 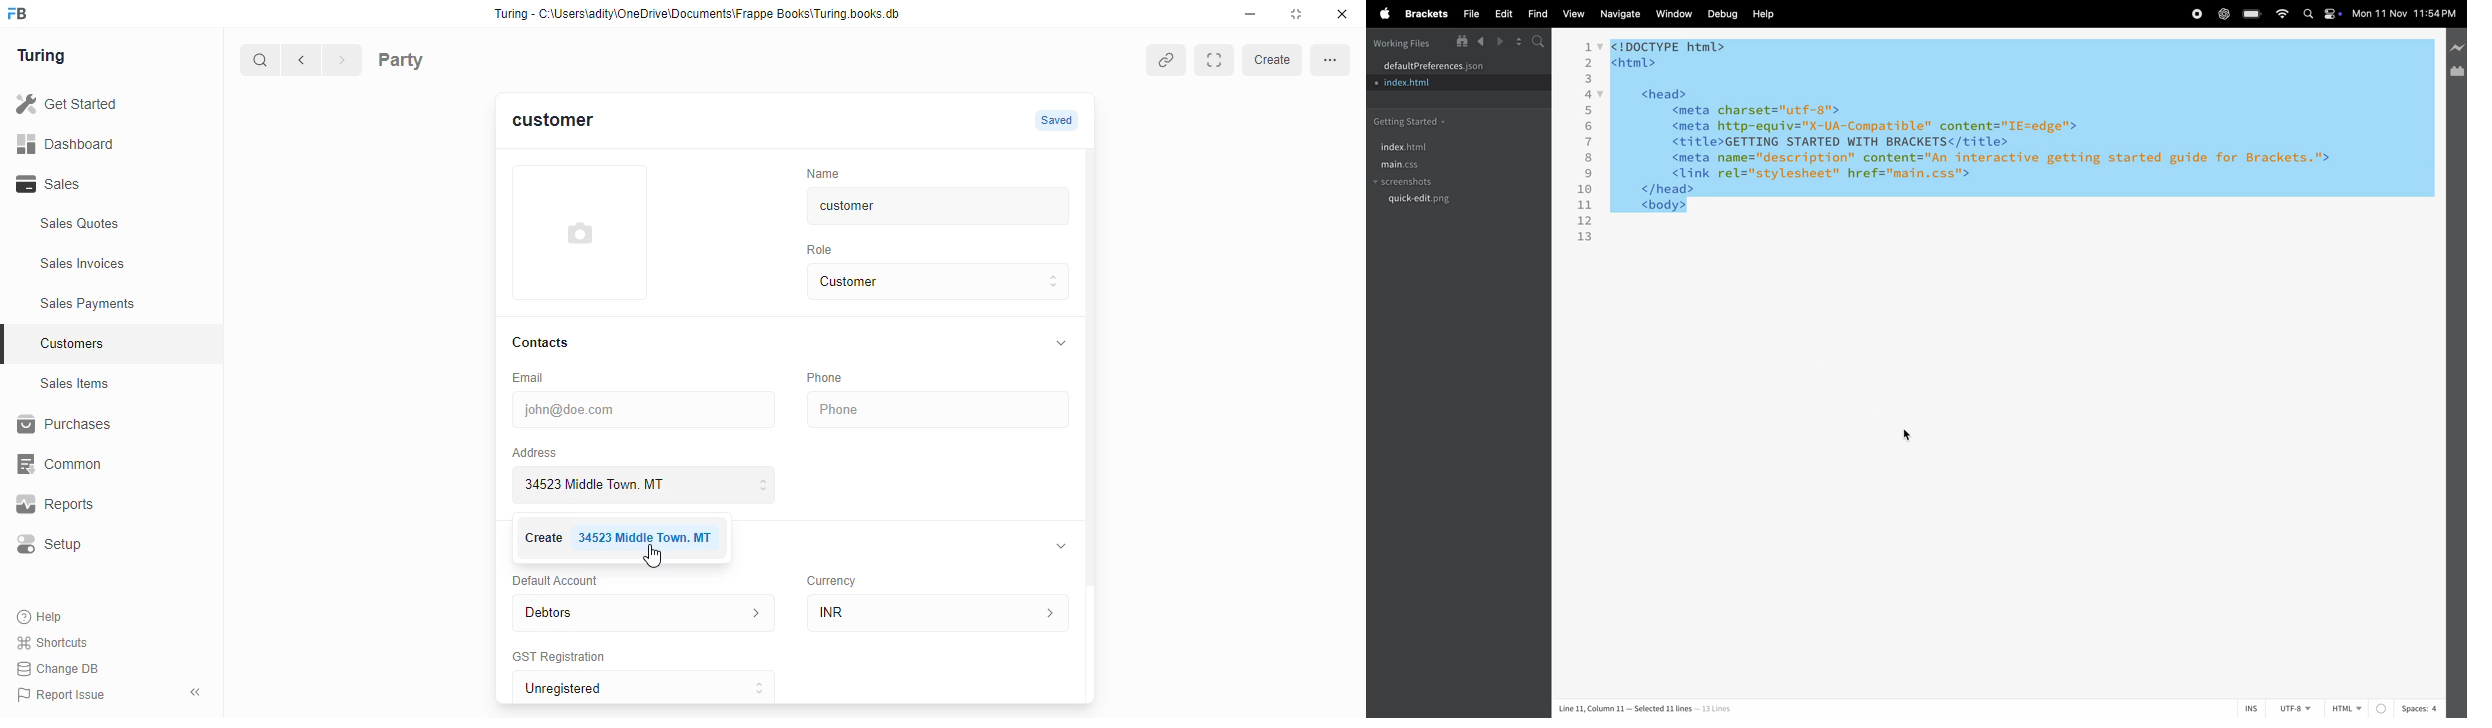 What do you see at coordinates (830, 581) in the screenshot?
I see `Currency` at bounding box center [830, 581].